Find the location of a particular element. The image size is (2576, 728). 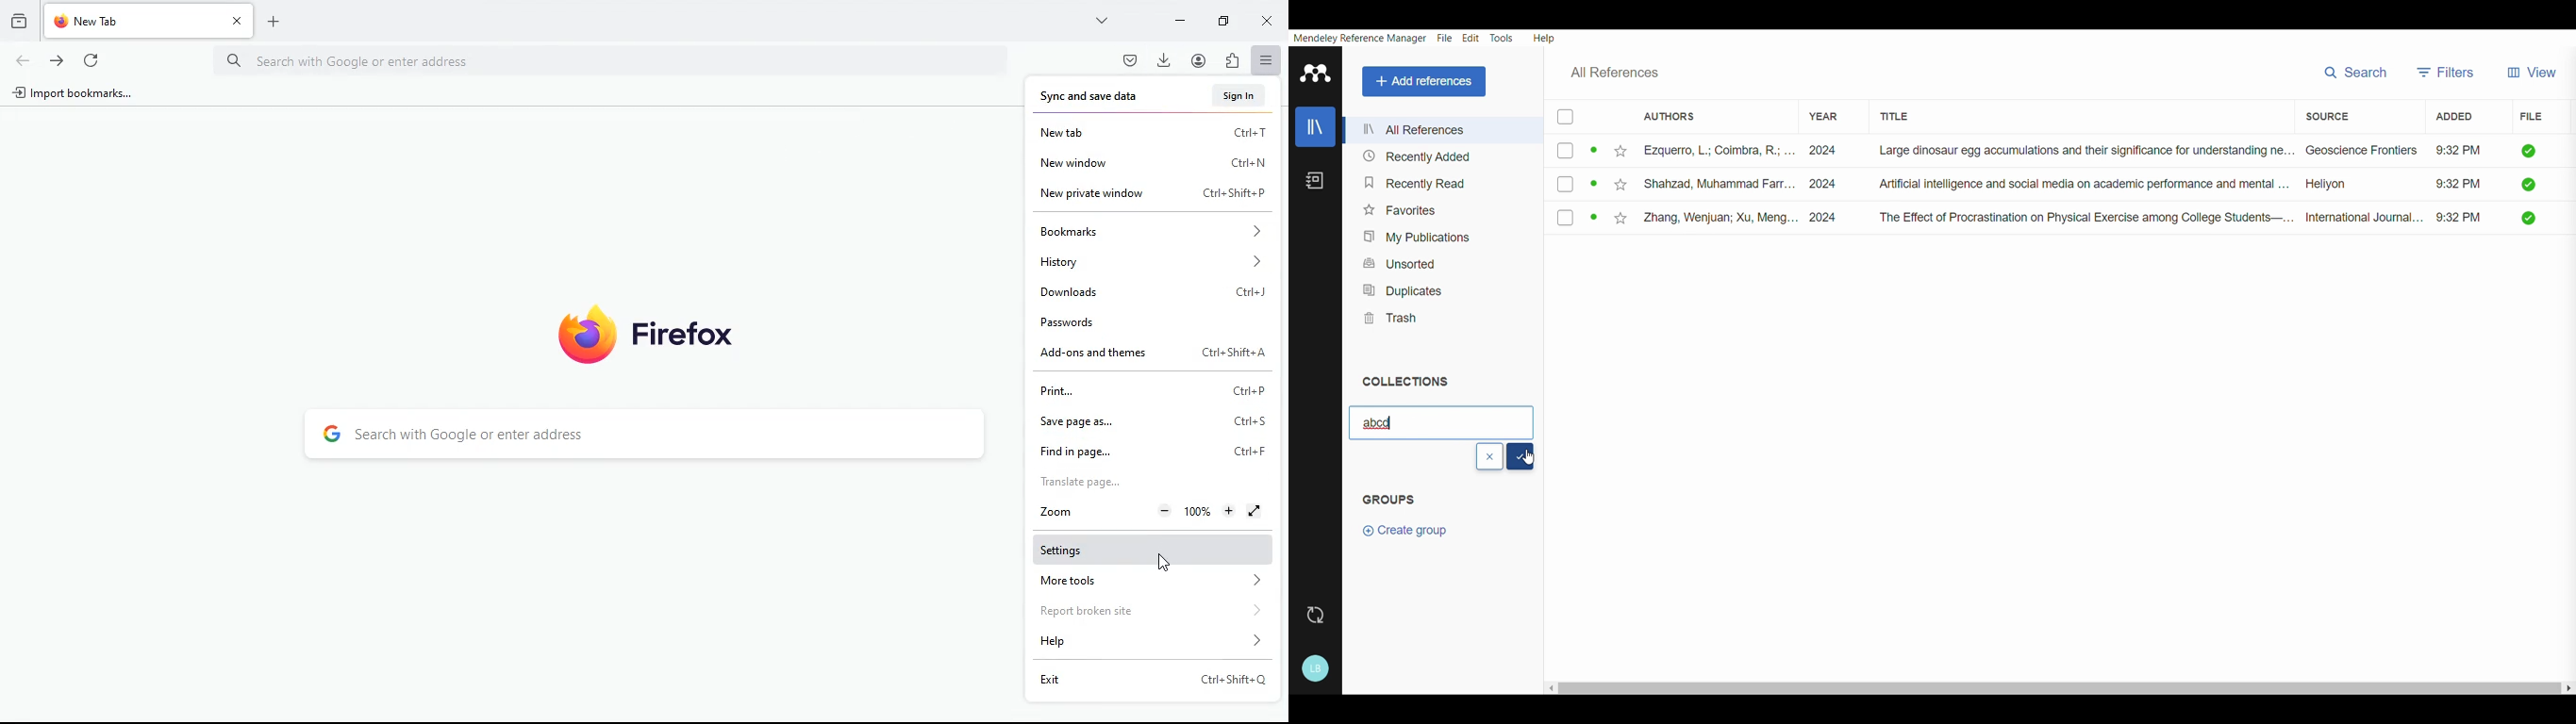

2024 is located at coordinates (1830, 217).